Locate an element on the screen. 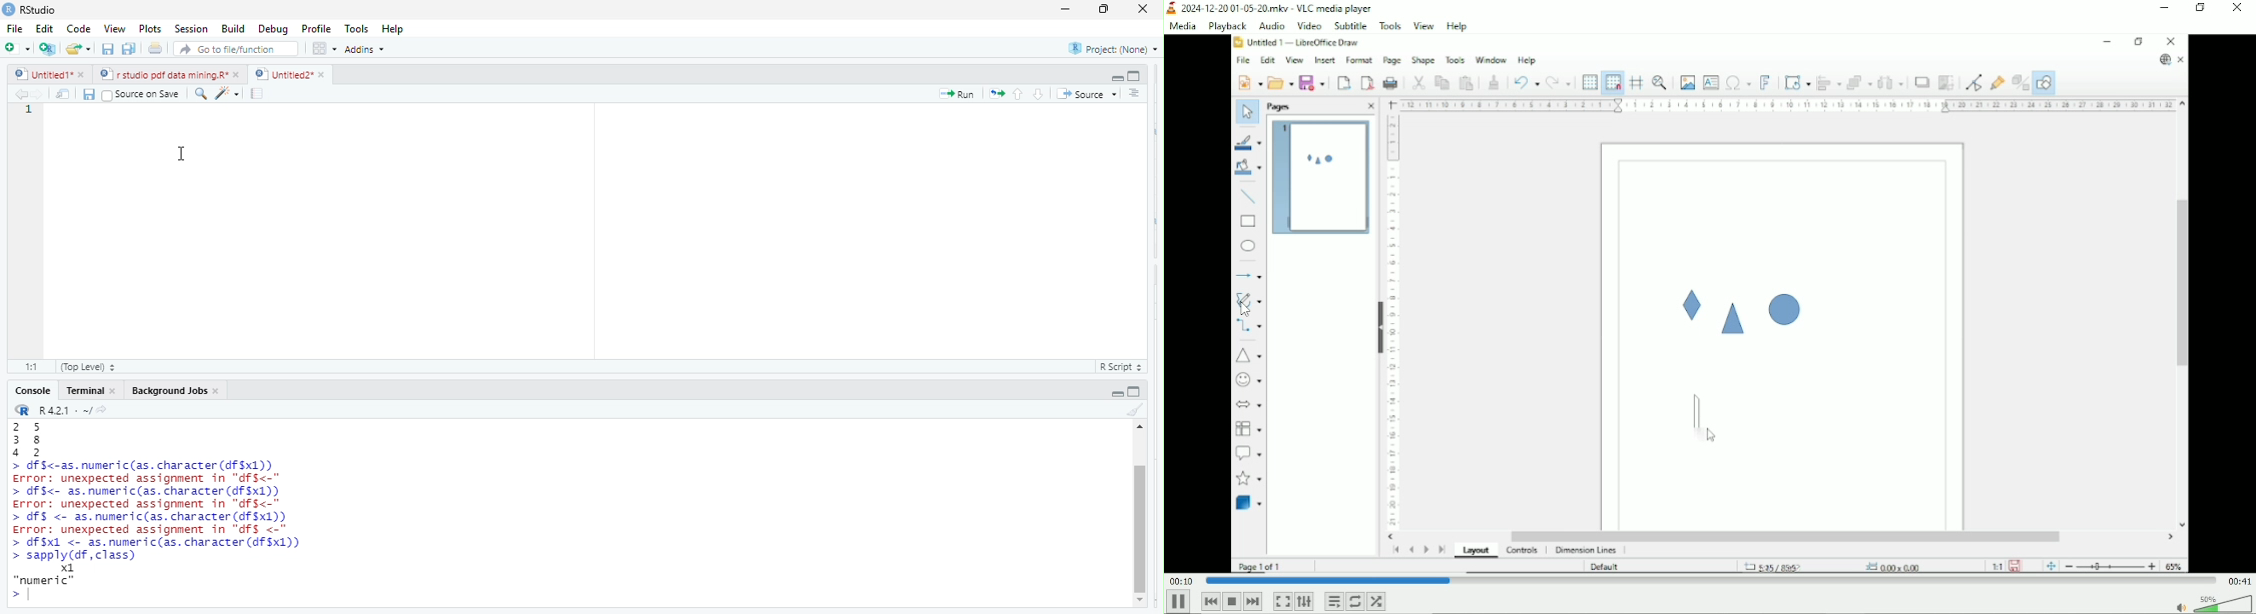  Build is located at coordinates (234, 29).